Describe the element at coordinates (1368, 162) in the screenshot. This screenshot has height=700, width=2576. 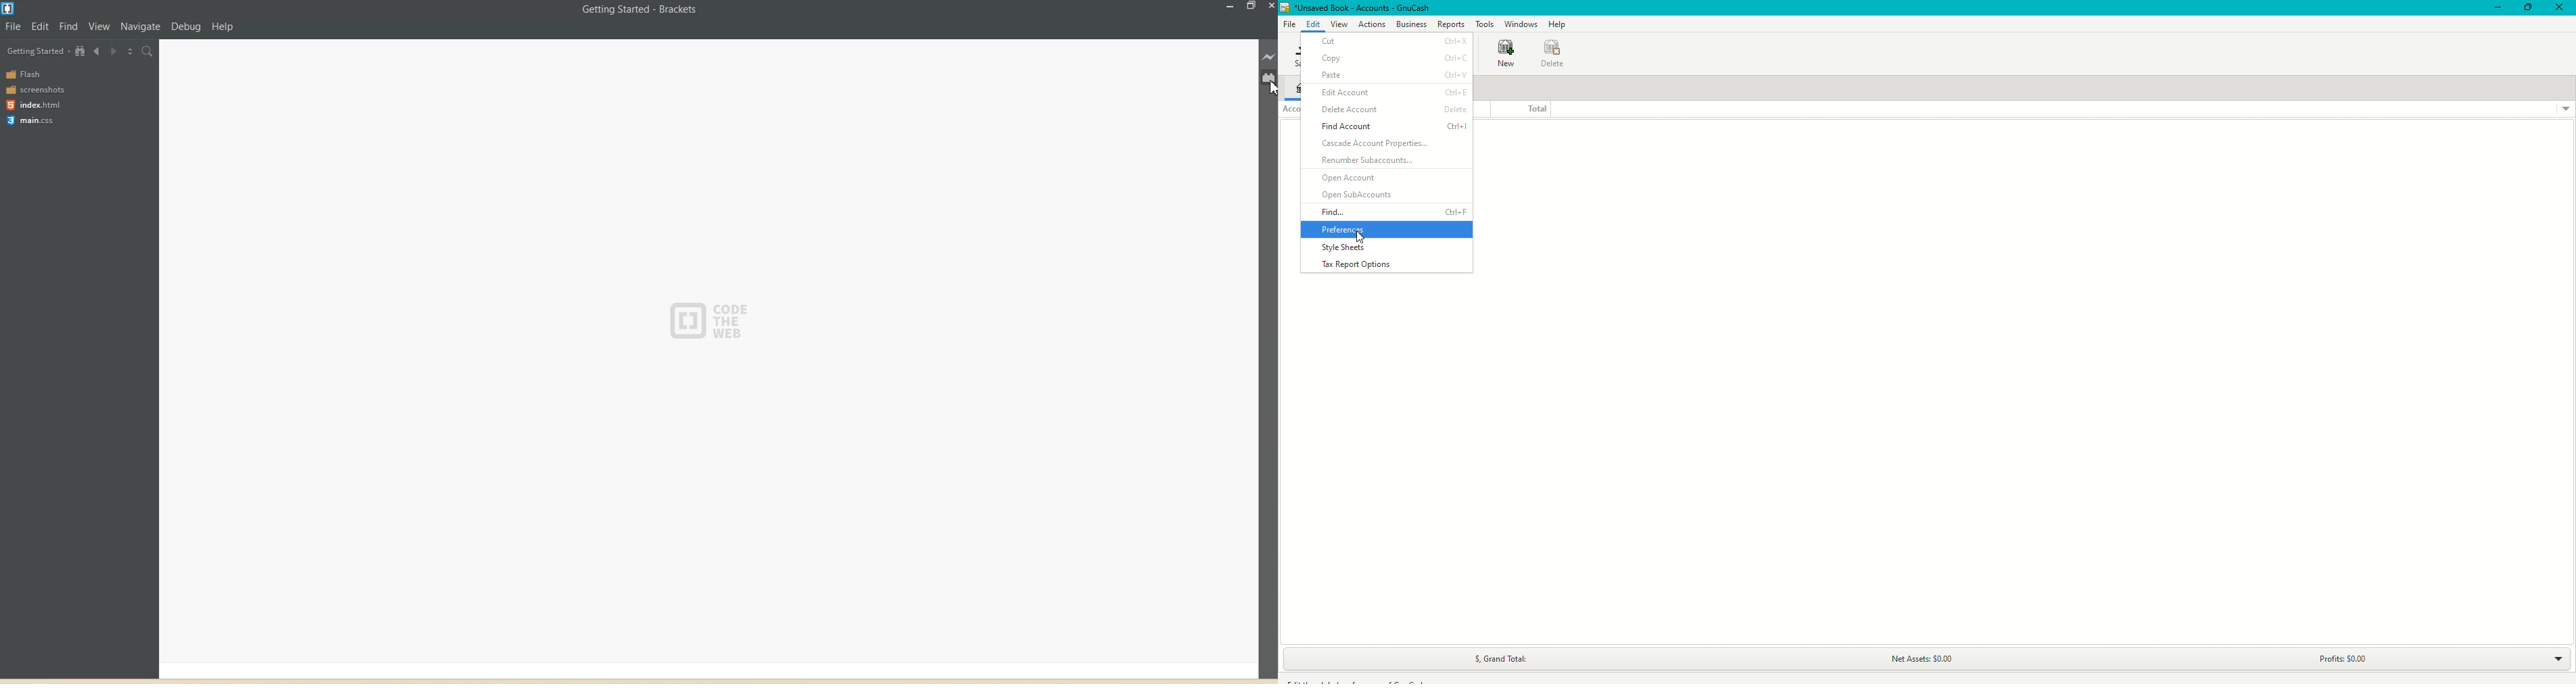
I see `Renumber Subaccounts` at that location.